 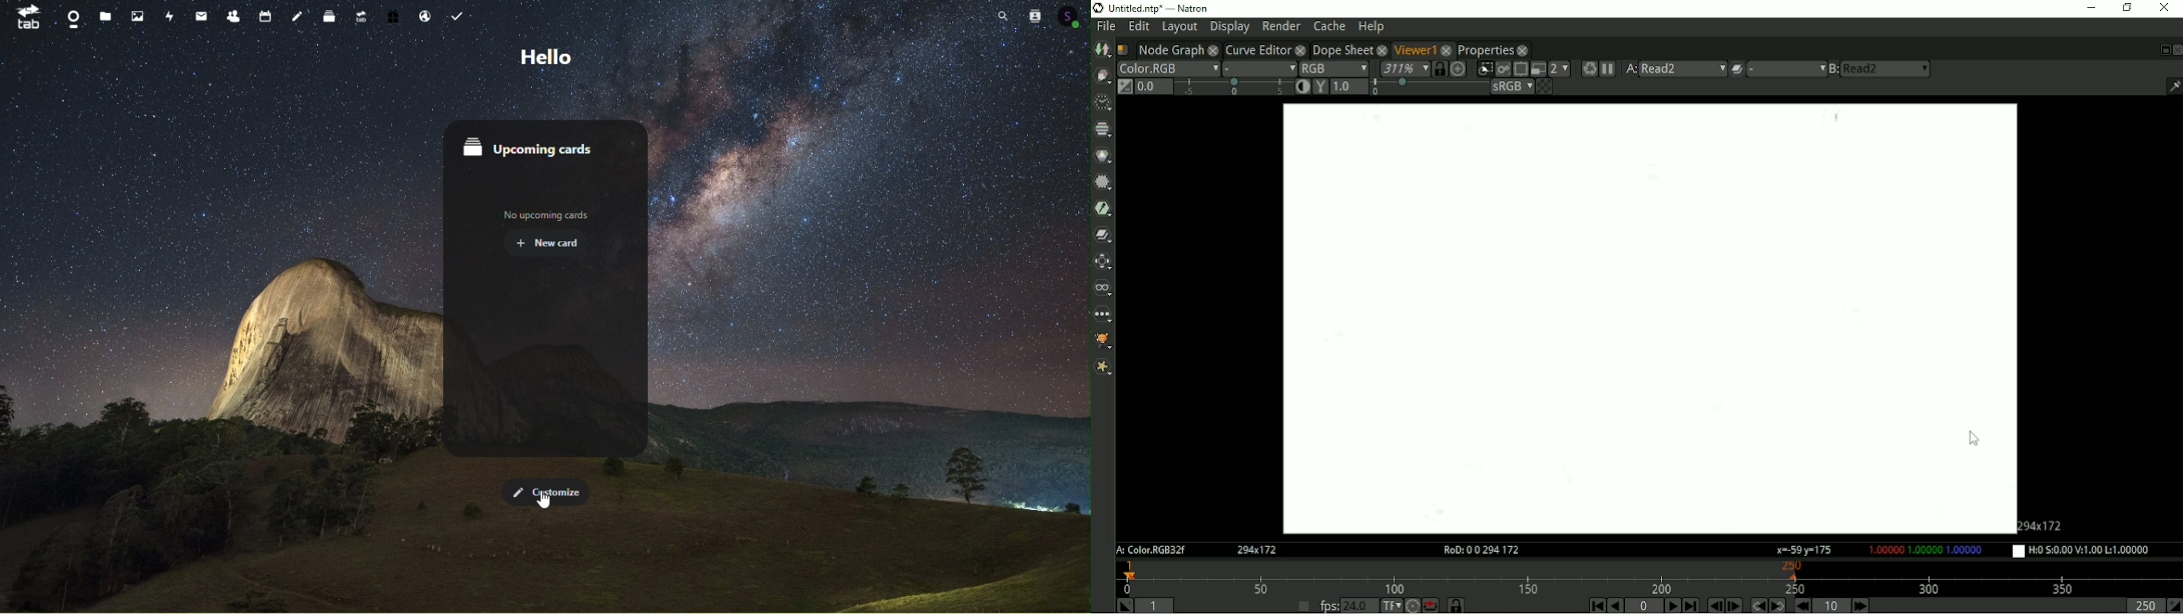 I want to click on Files, so click(x=107, y=18).